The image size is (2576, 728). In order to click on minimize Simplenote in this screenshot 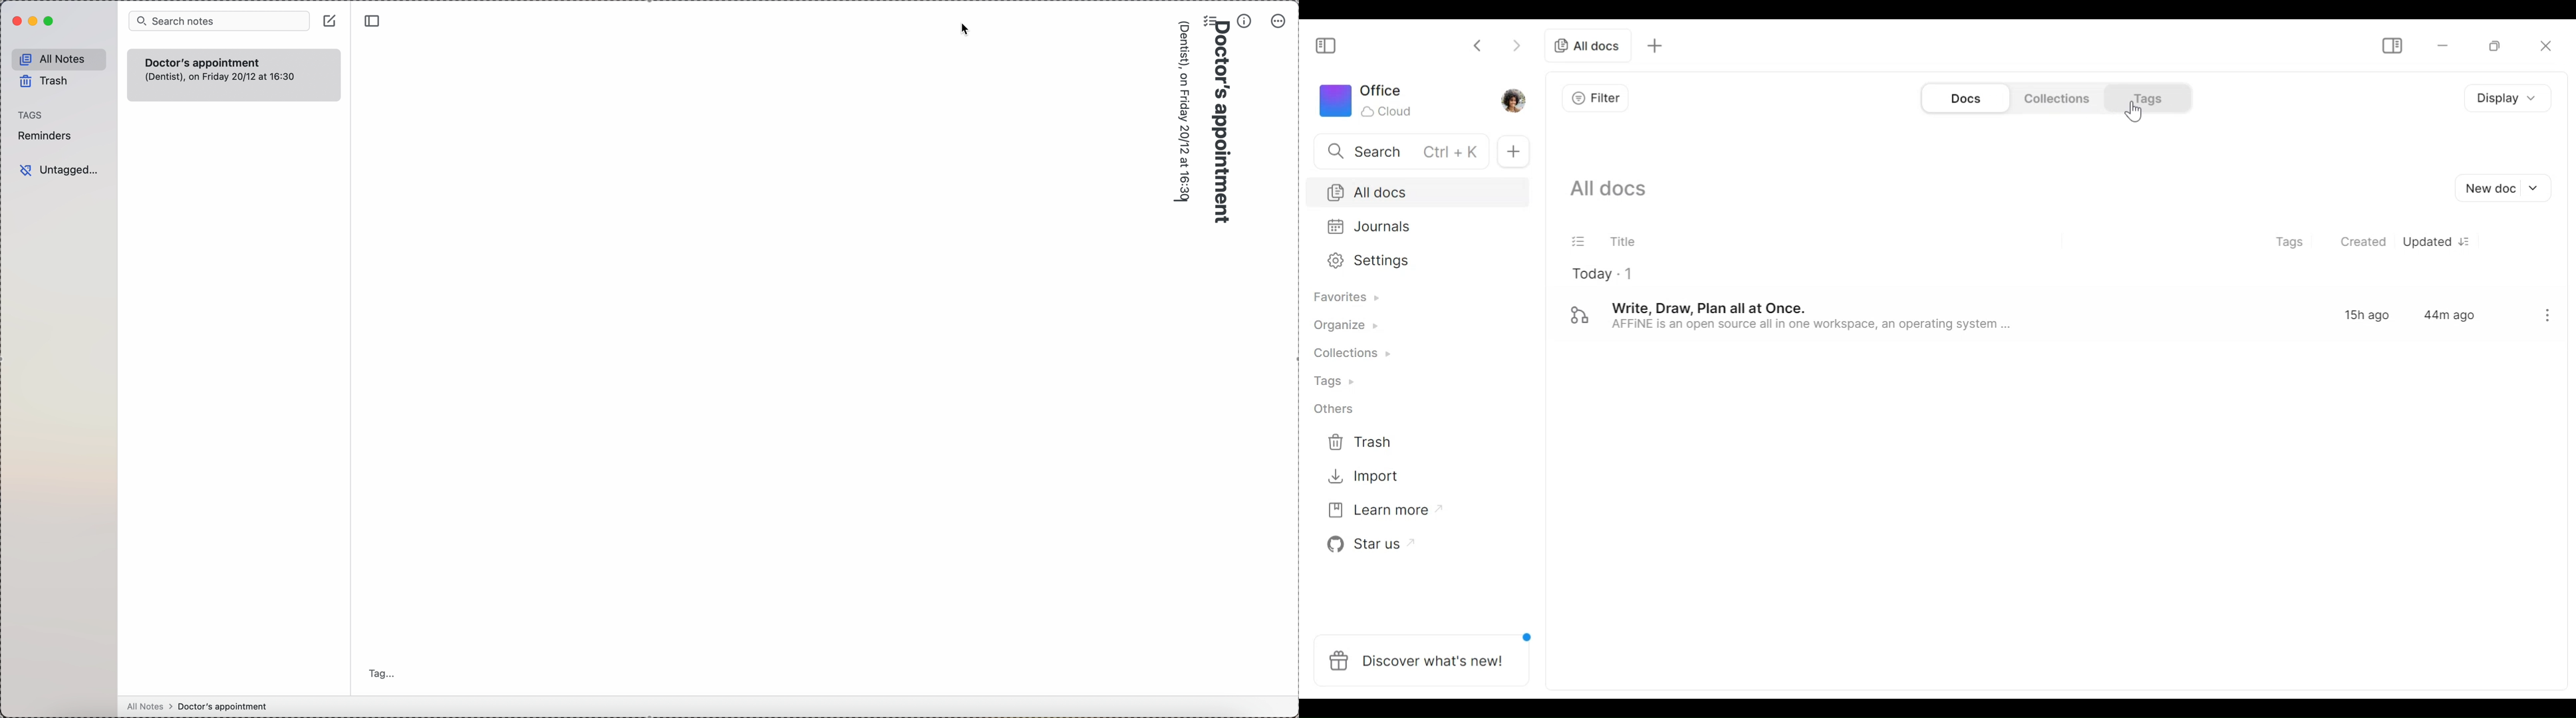, I will do `click(35, 20)`.